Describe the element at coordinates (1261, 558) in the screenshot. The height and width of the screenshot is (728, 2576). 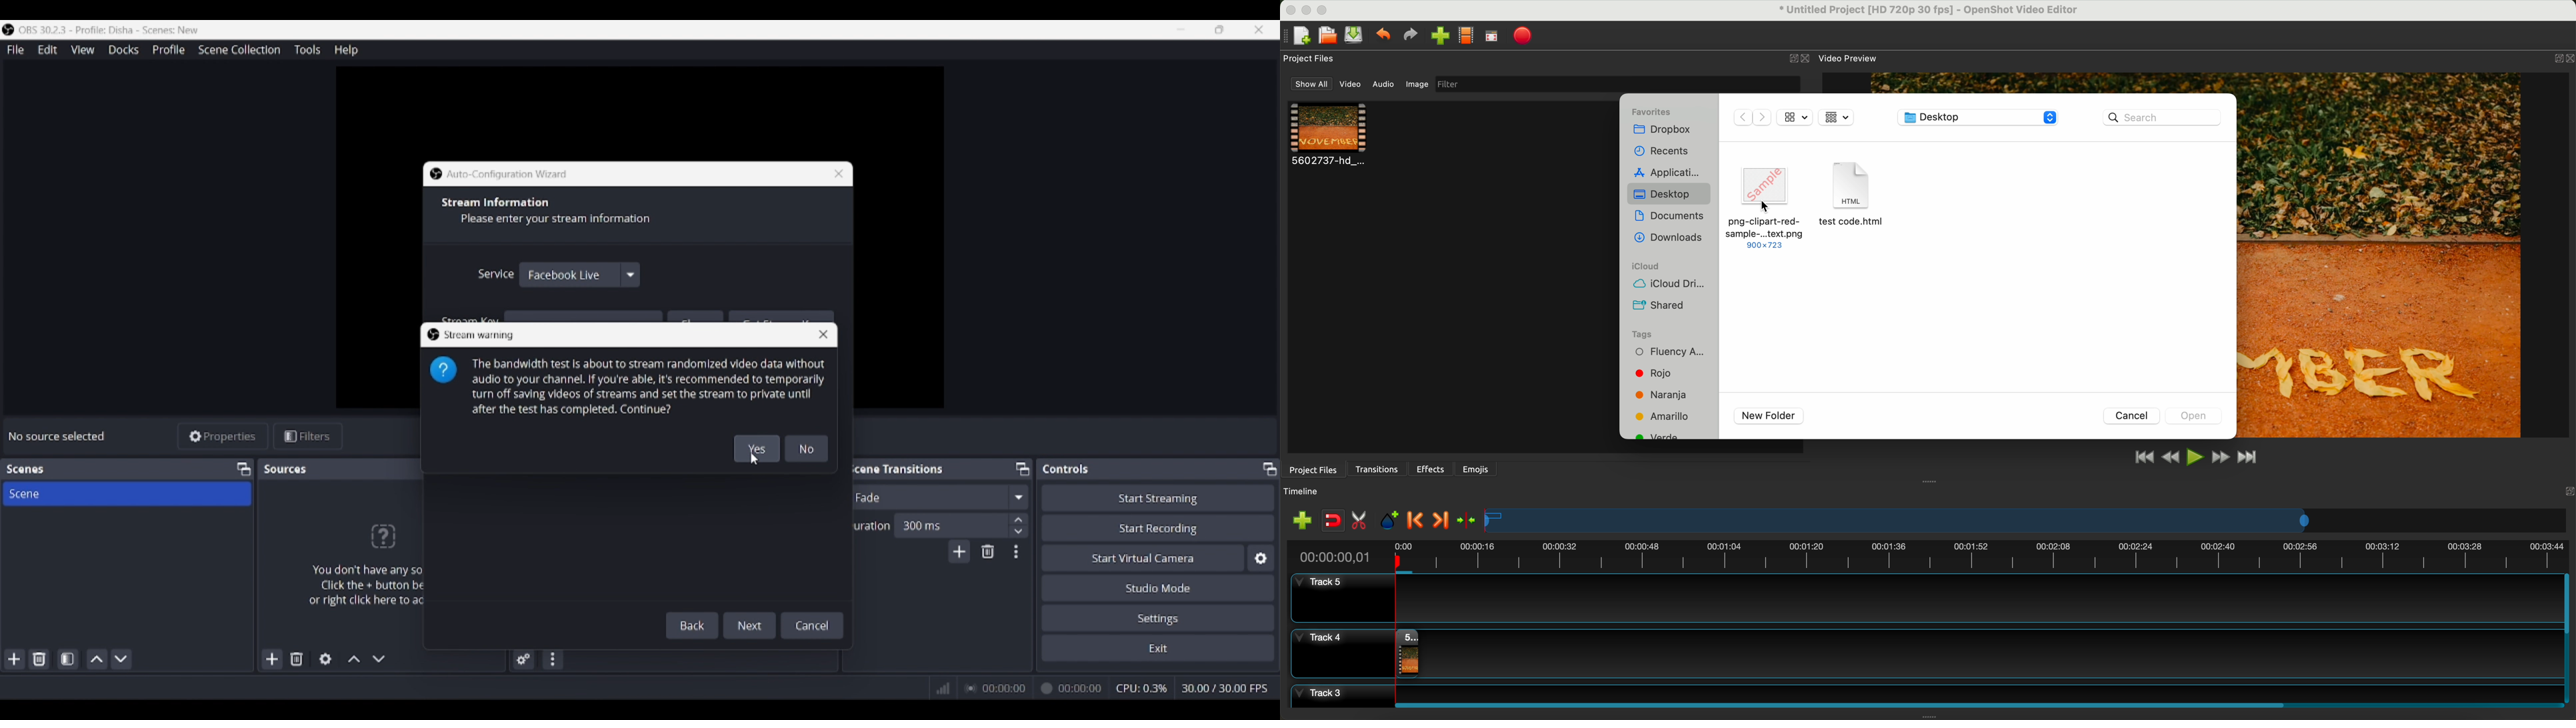
I see `Configure virtual camera` at that location.